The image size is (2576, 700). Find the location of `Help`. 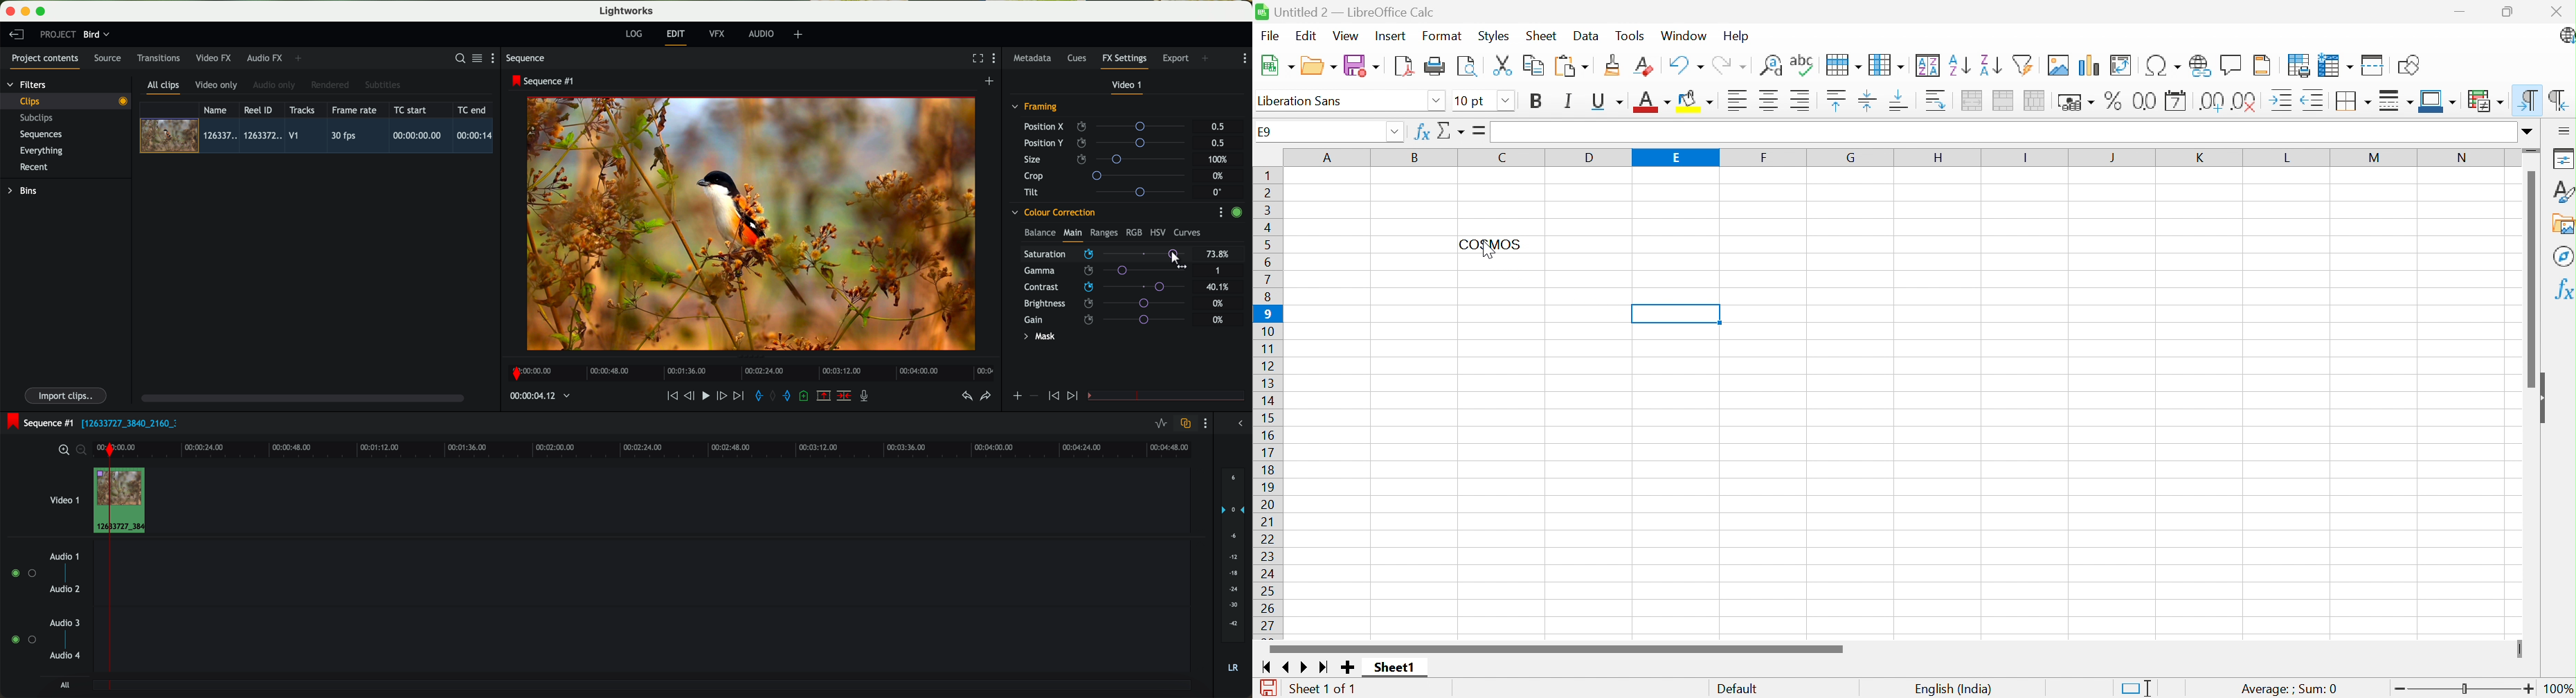

Help is located at coordinates (1736, 37).